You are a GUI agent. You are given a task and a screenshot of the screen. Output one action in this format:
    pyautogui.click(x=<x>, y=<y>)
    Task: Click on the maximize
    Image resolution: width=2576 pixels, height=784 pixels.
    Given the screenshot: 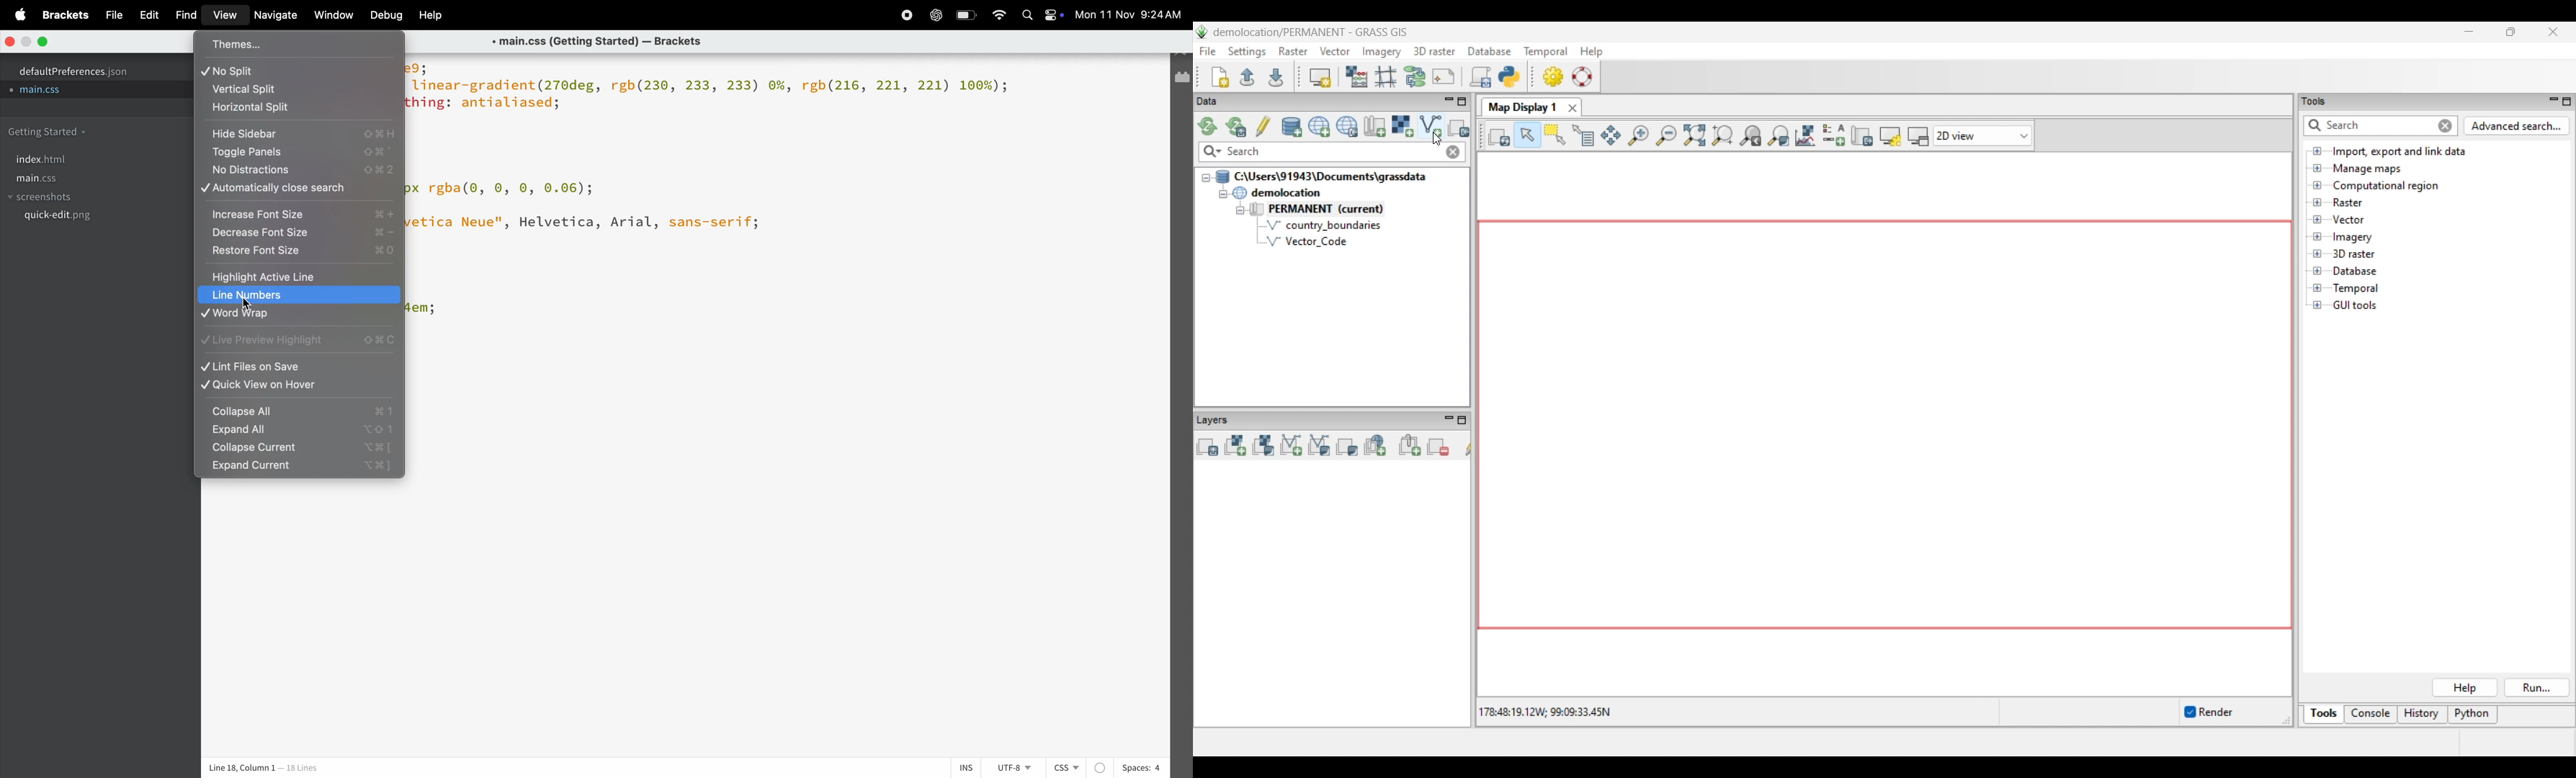 What is the action you would take?
    pyautogui.click(x=44, y=41)
    